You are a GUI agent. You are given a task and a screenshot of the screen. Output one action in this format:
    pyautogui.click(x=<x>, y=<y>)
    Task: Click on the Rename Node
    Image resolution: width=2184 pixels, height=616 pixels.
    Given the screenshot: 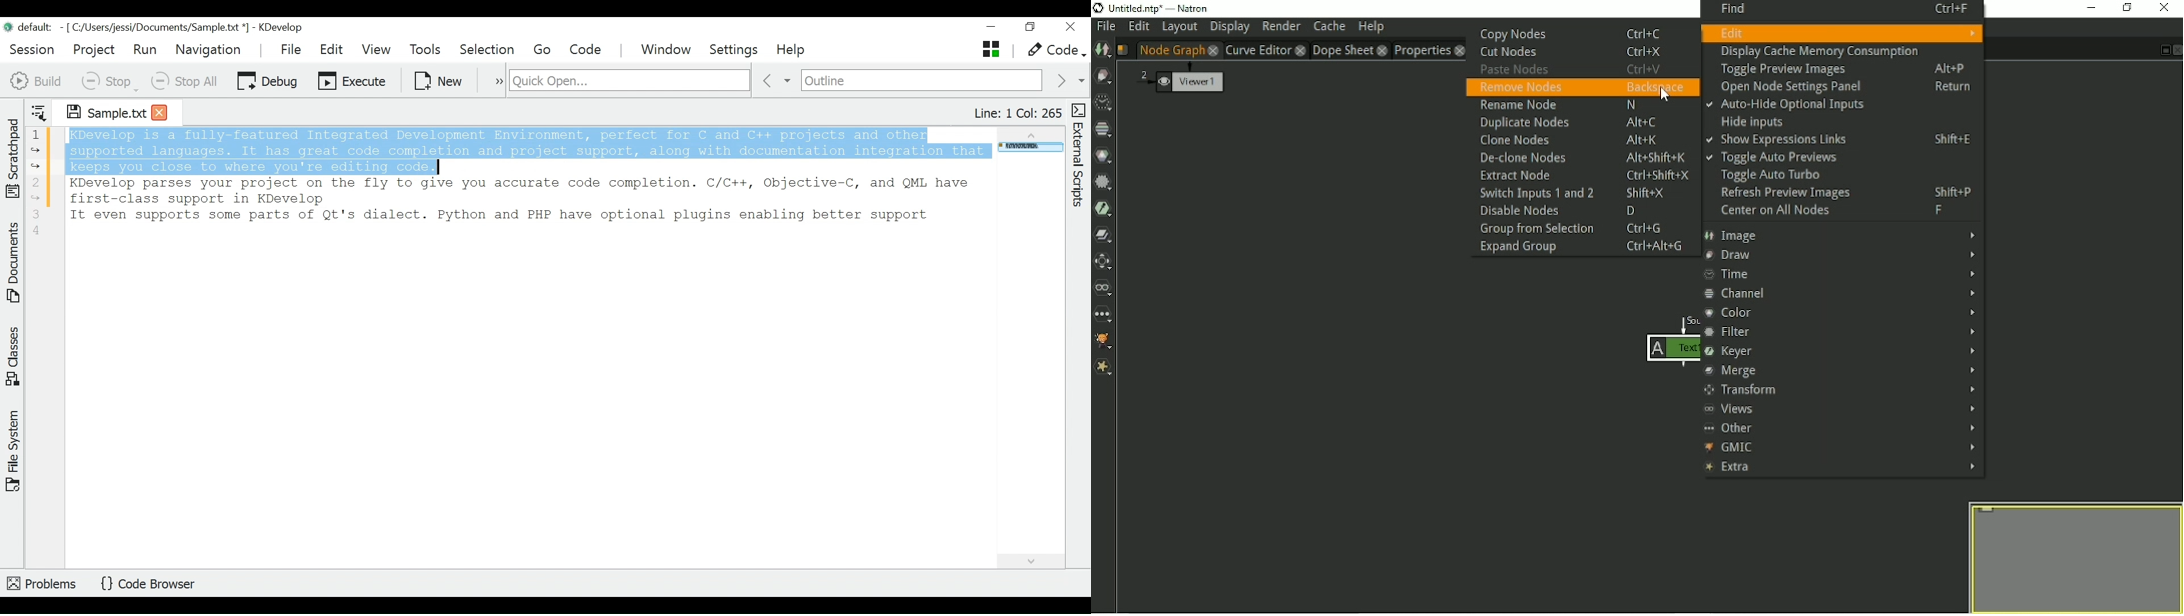 What is the action you would take?
    pyautogui.click(x=1575, y=105)
    